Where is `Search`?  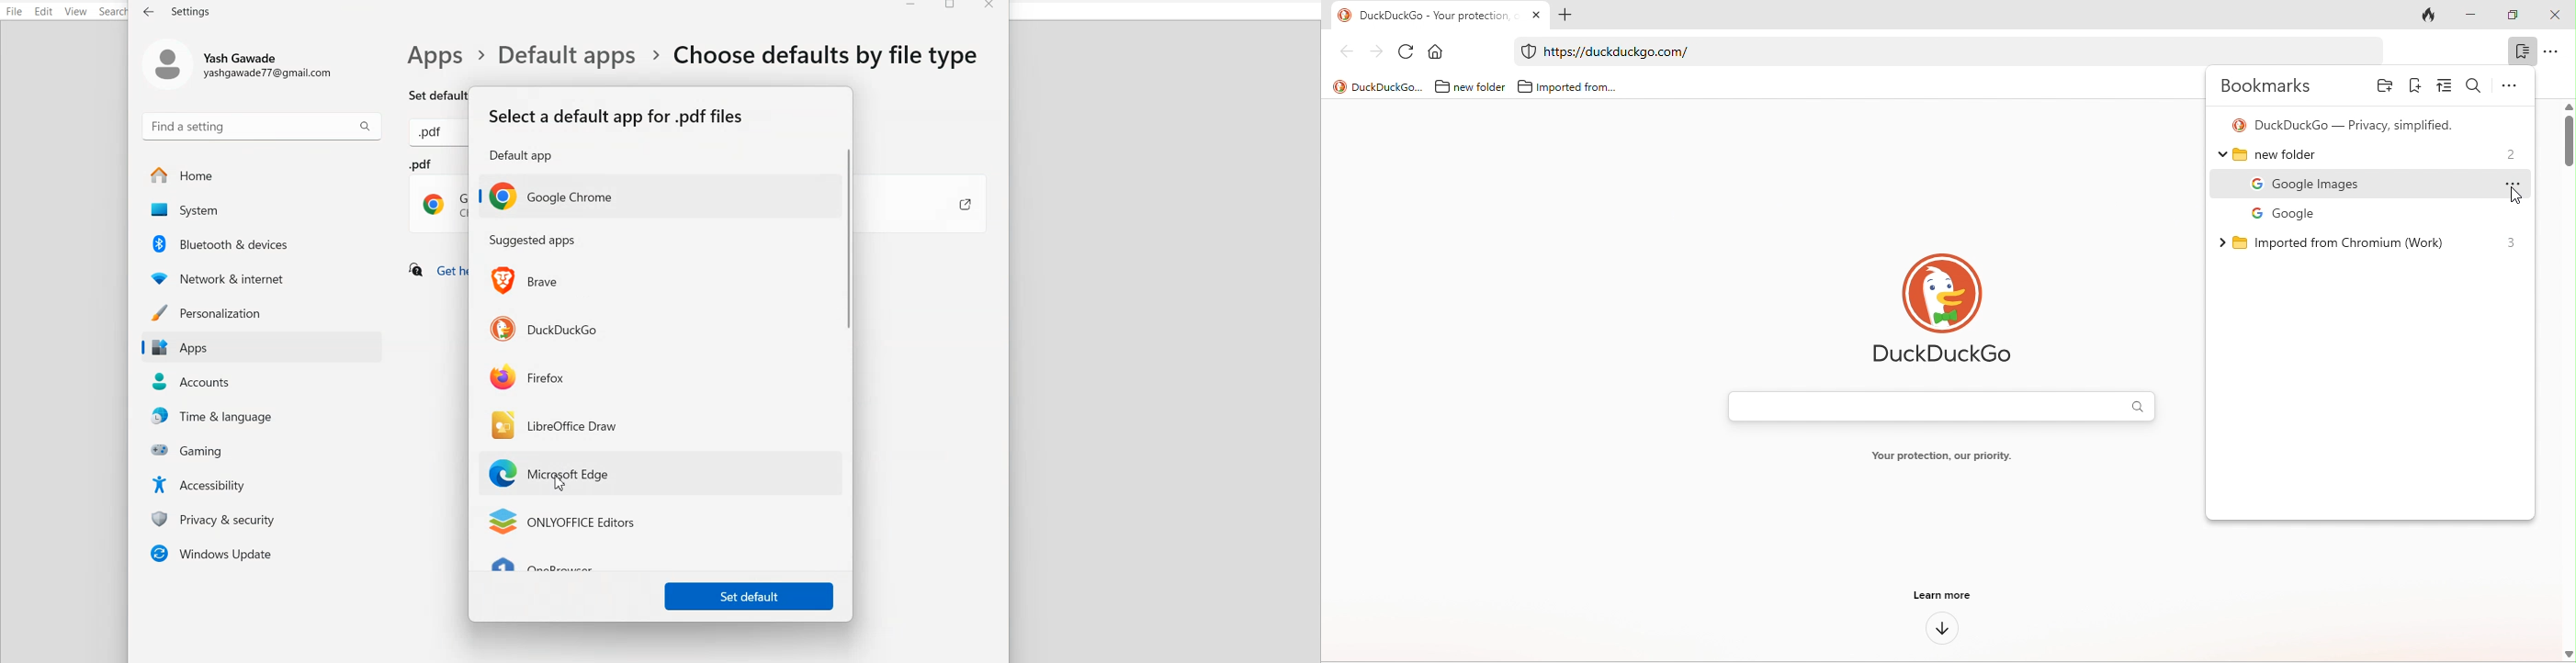
Search is located at coordinates (114, 12).